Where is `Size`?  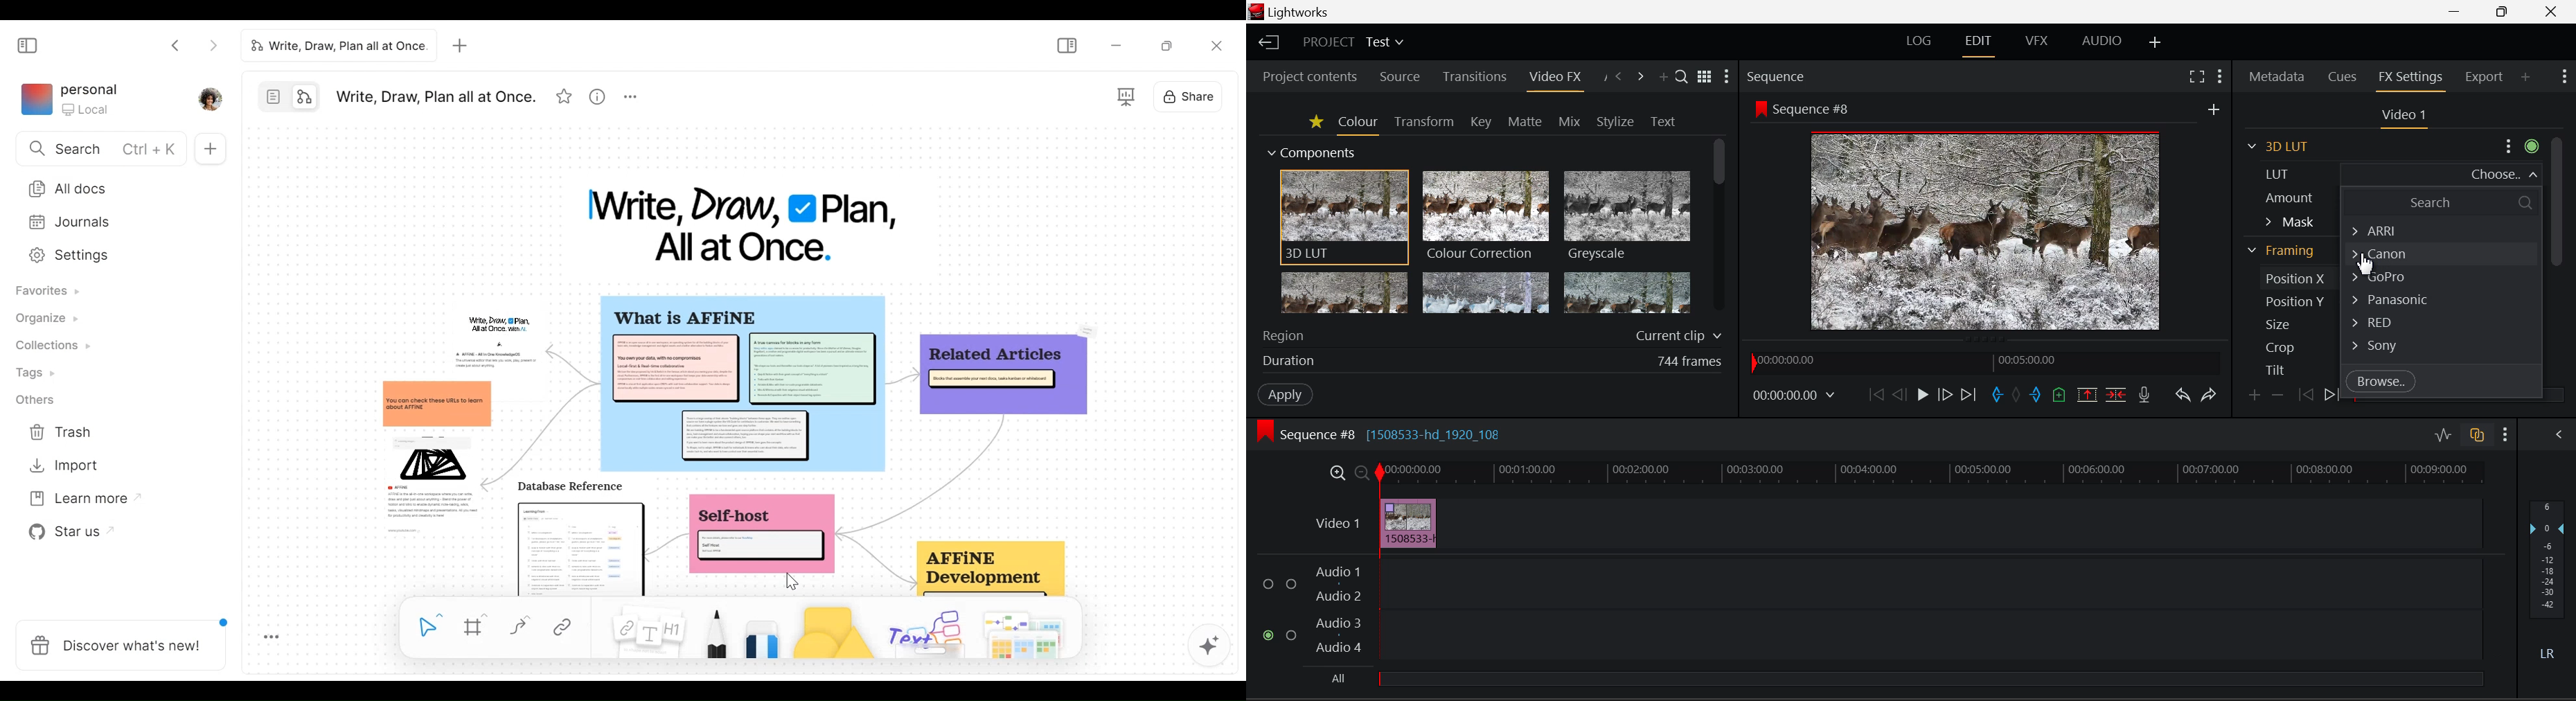 Size is located at coordinates (2289, 326).